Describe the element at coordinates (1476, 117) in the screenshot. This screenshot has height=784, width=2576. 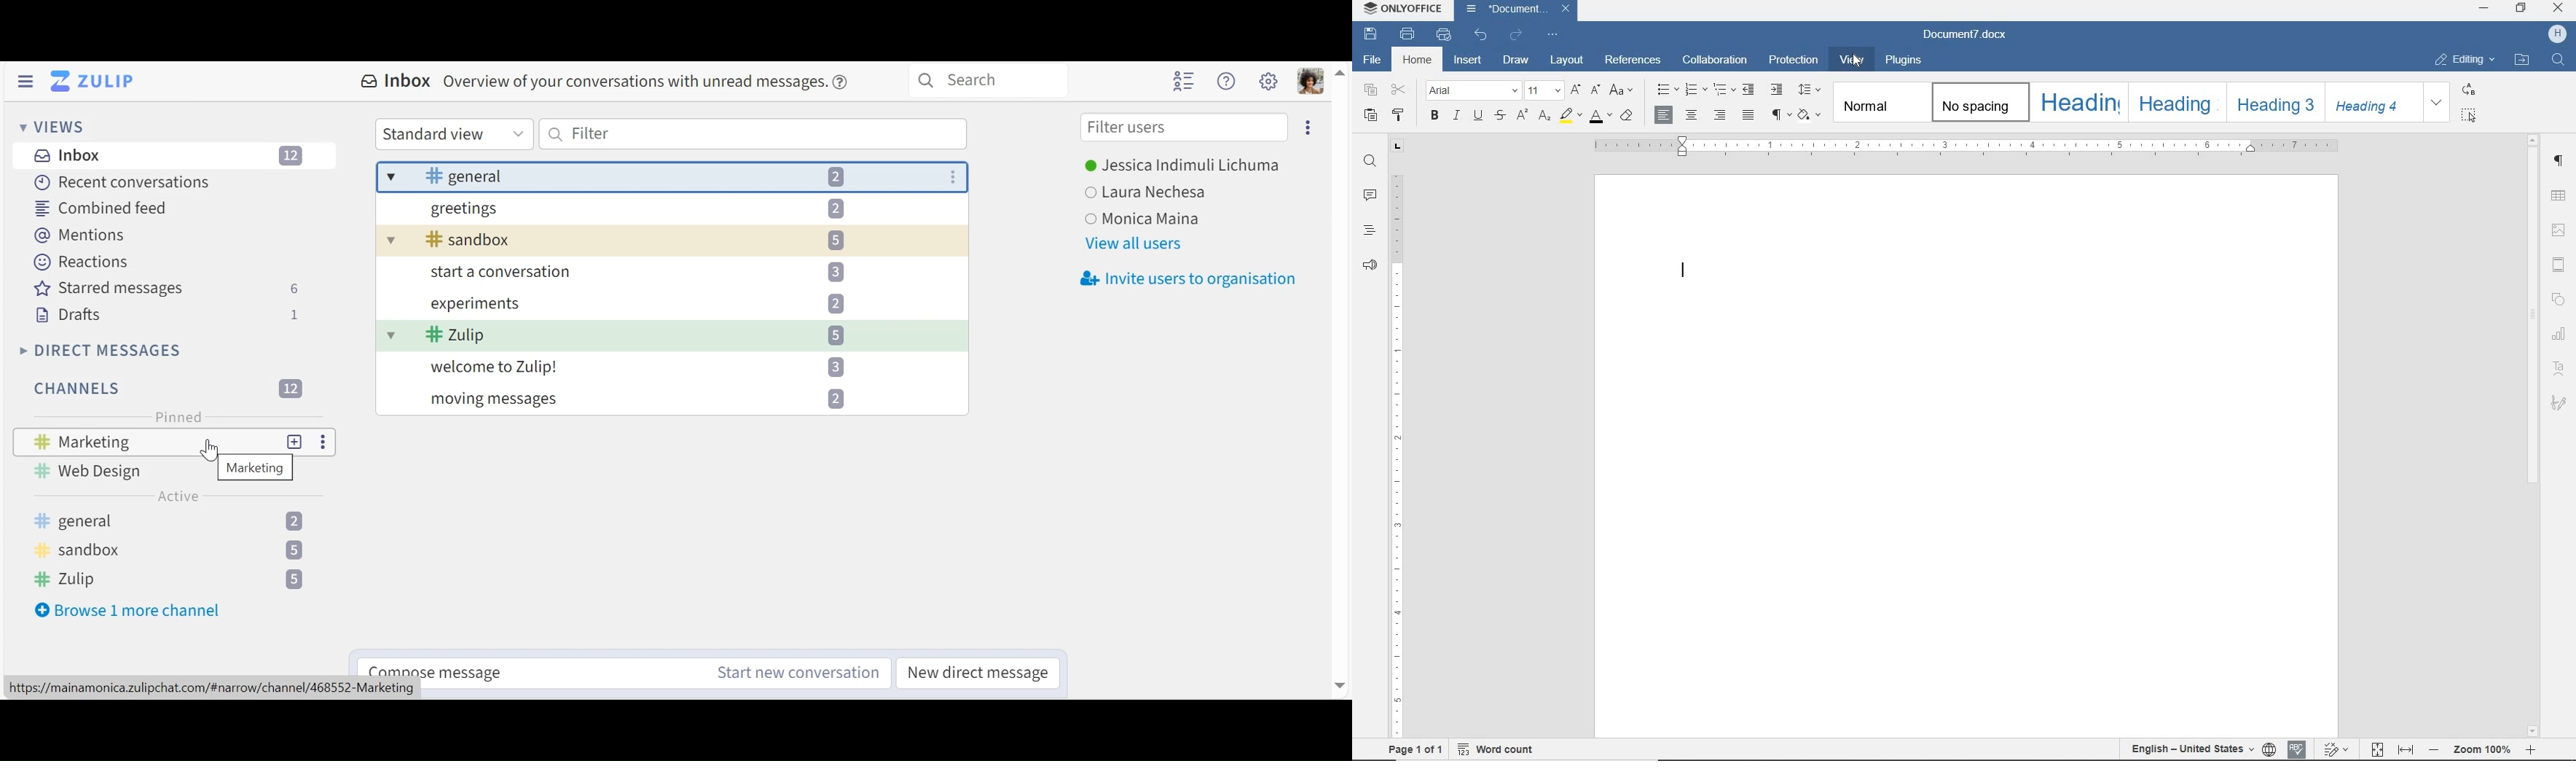
I see `UNDERLINE` at that location.